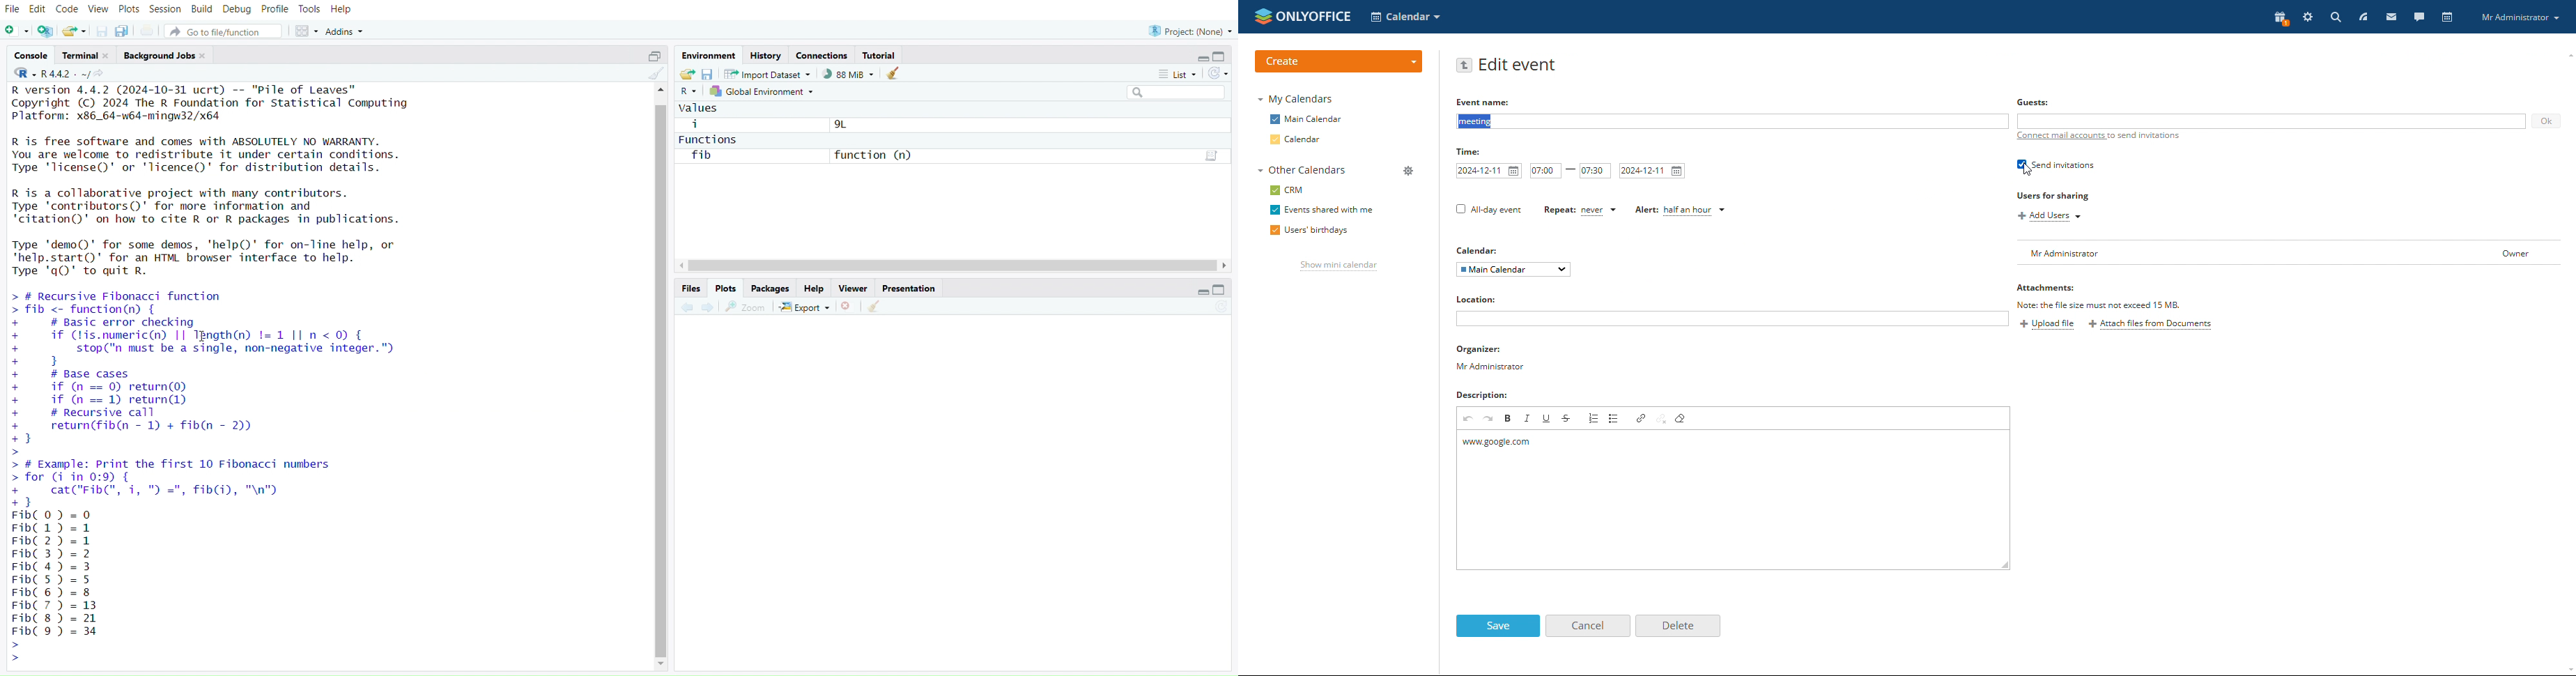 This screenshot has width=2576, height=700. What do you see at coordinates (909, 289) in the screenshot?
I see `presentation` at bounding box center [909, 289].